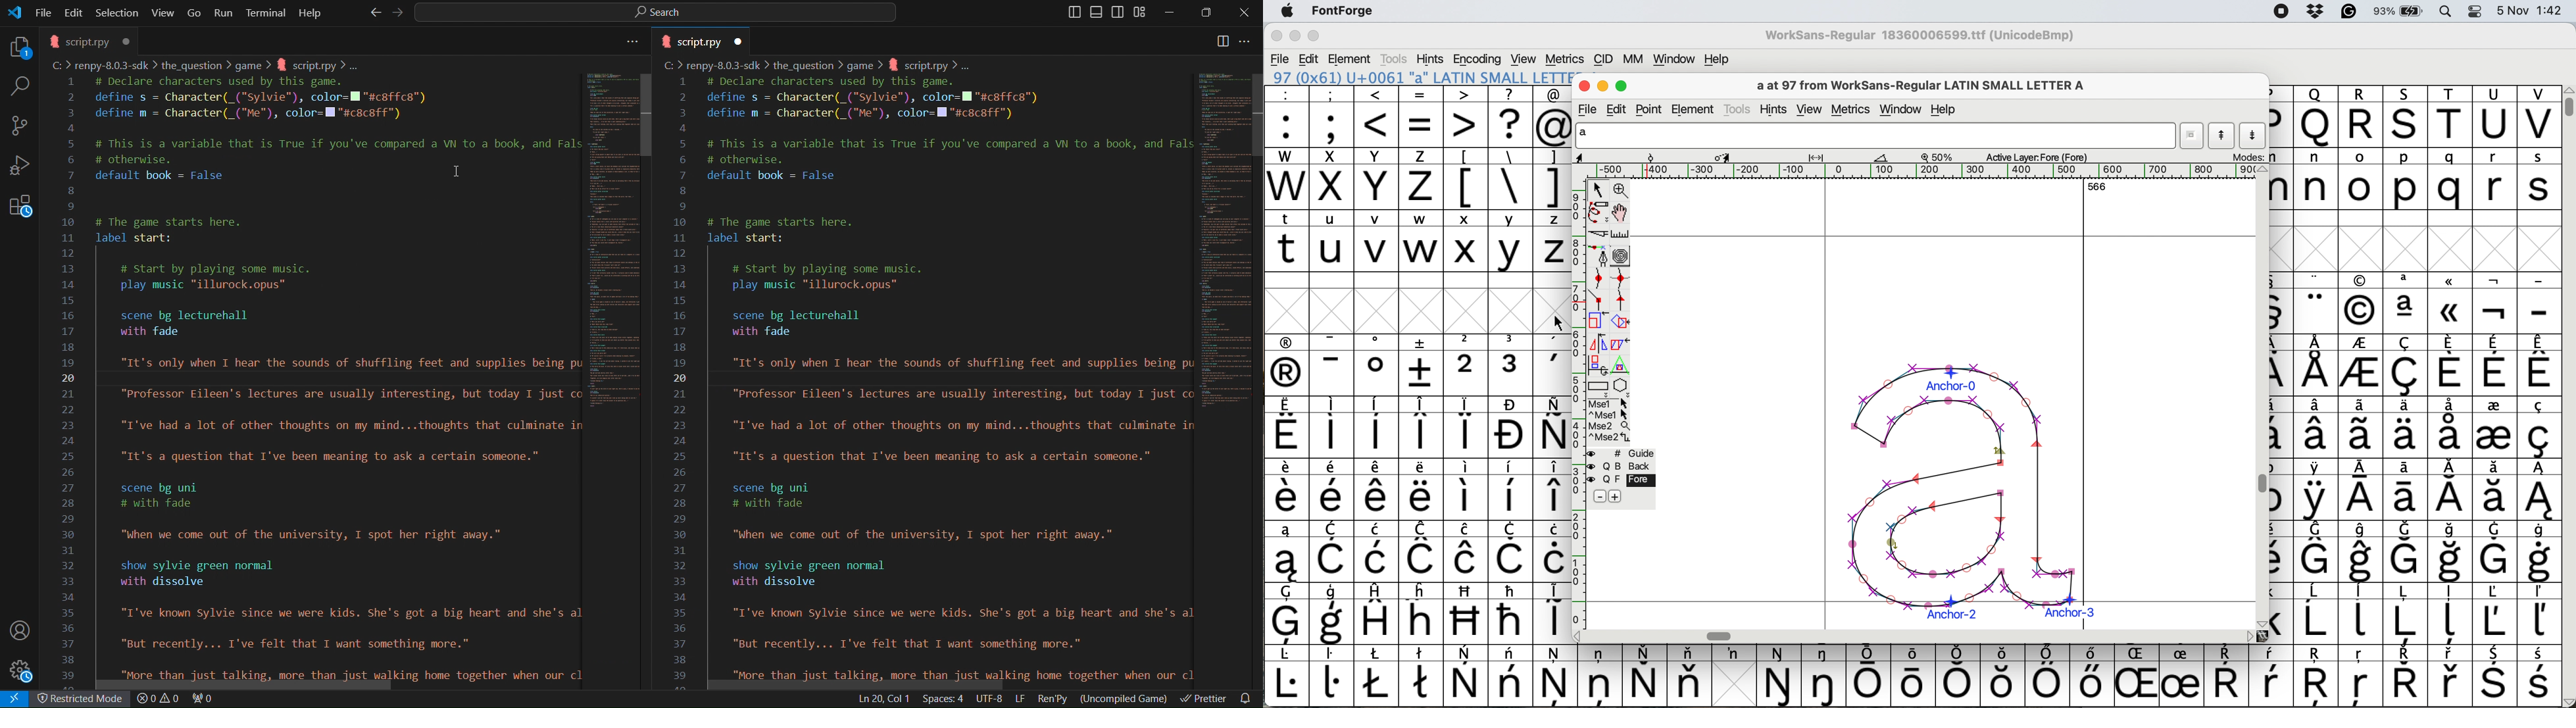  I want to click on , so click(2407, 116).